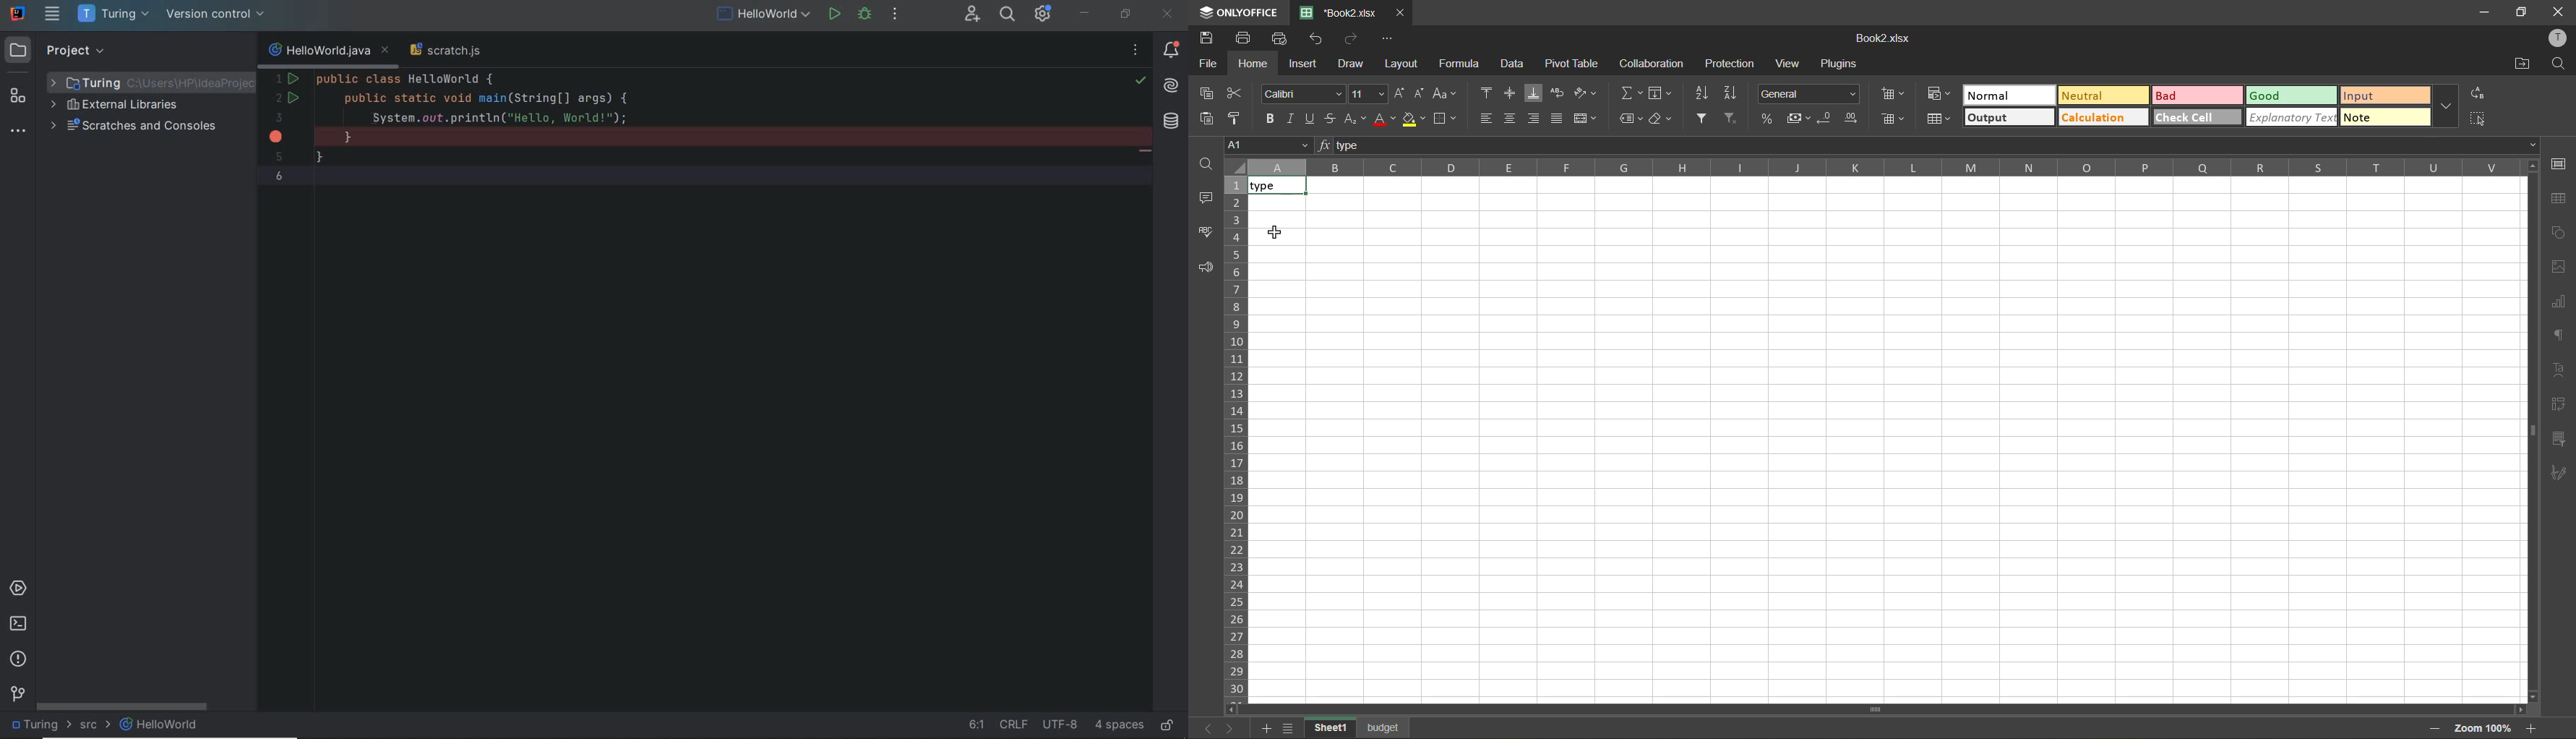 The width and height of the screenshot is (2576, 756). What do you see at coordinates (2563, 270) in the screenshot?
I see `images` at bounding box center [2563, 270].